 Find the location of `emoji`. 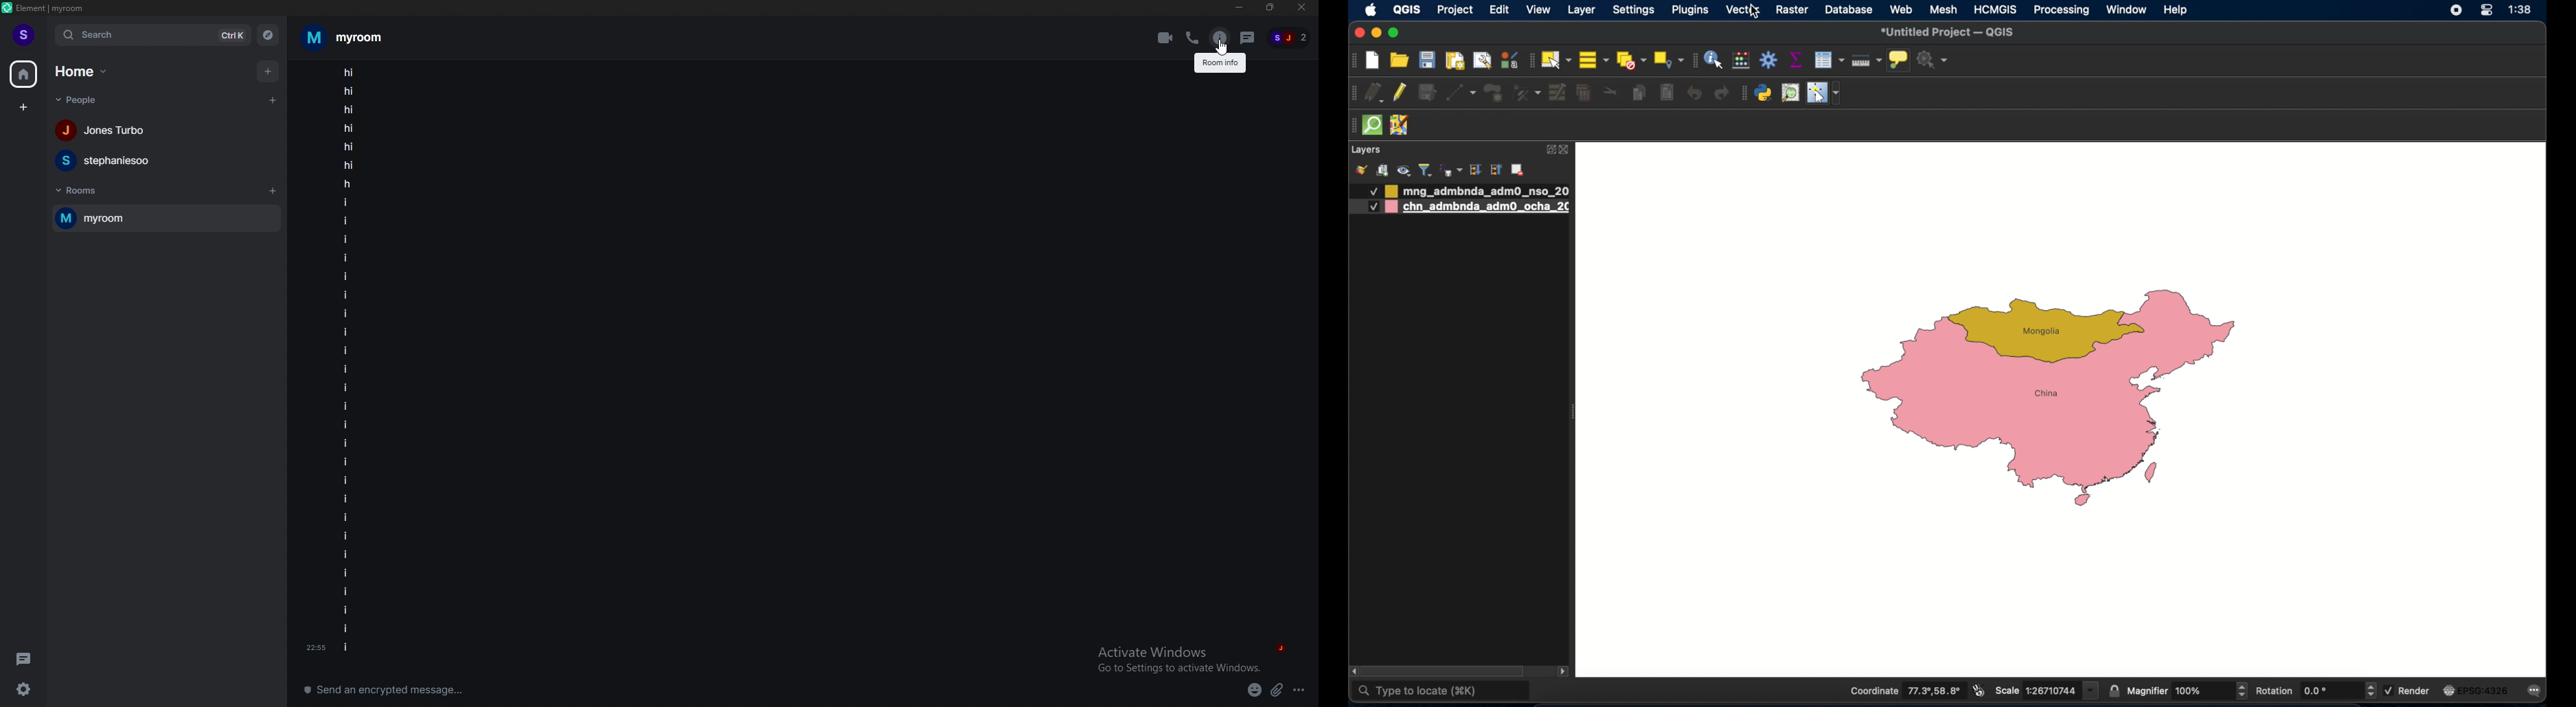

emoji is located at coordinates (1255, 691).